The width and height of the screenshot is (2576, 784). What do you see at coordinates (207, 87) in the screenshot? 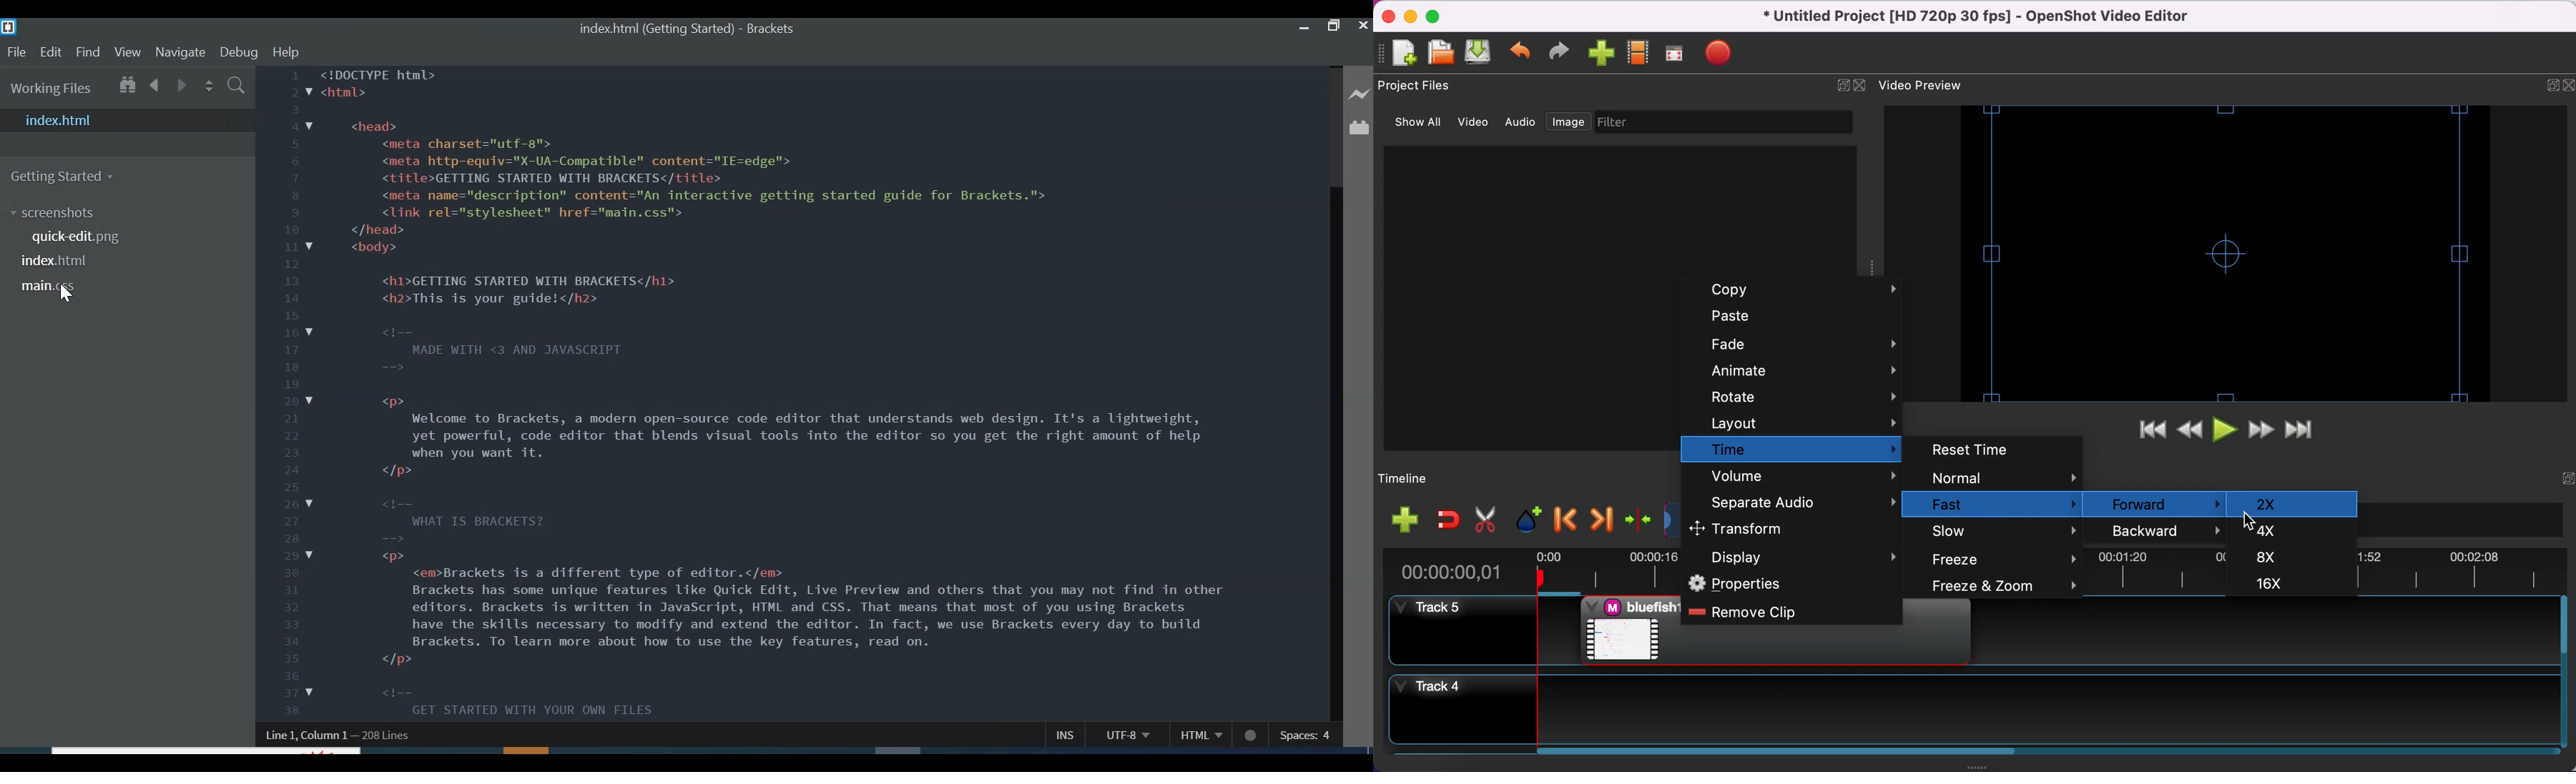
I see `Split the editor vertically or horizontally` at bounding box center [207, 87].